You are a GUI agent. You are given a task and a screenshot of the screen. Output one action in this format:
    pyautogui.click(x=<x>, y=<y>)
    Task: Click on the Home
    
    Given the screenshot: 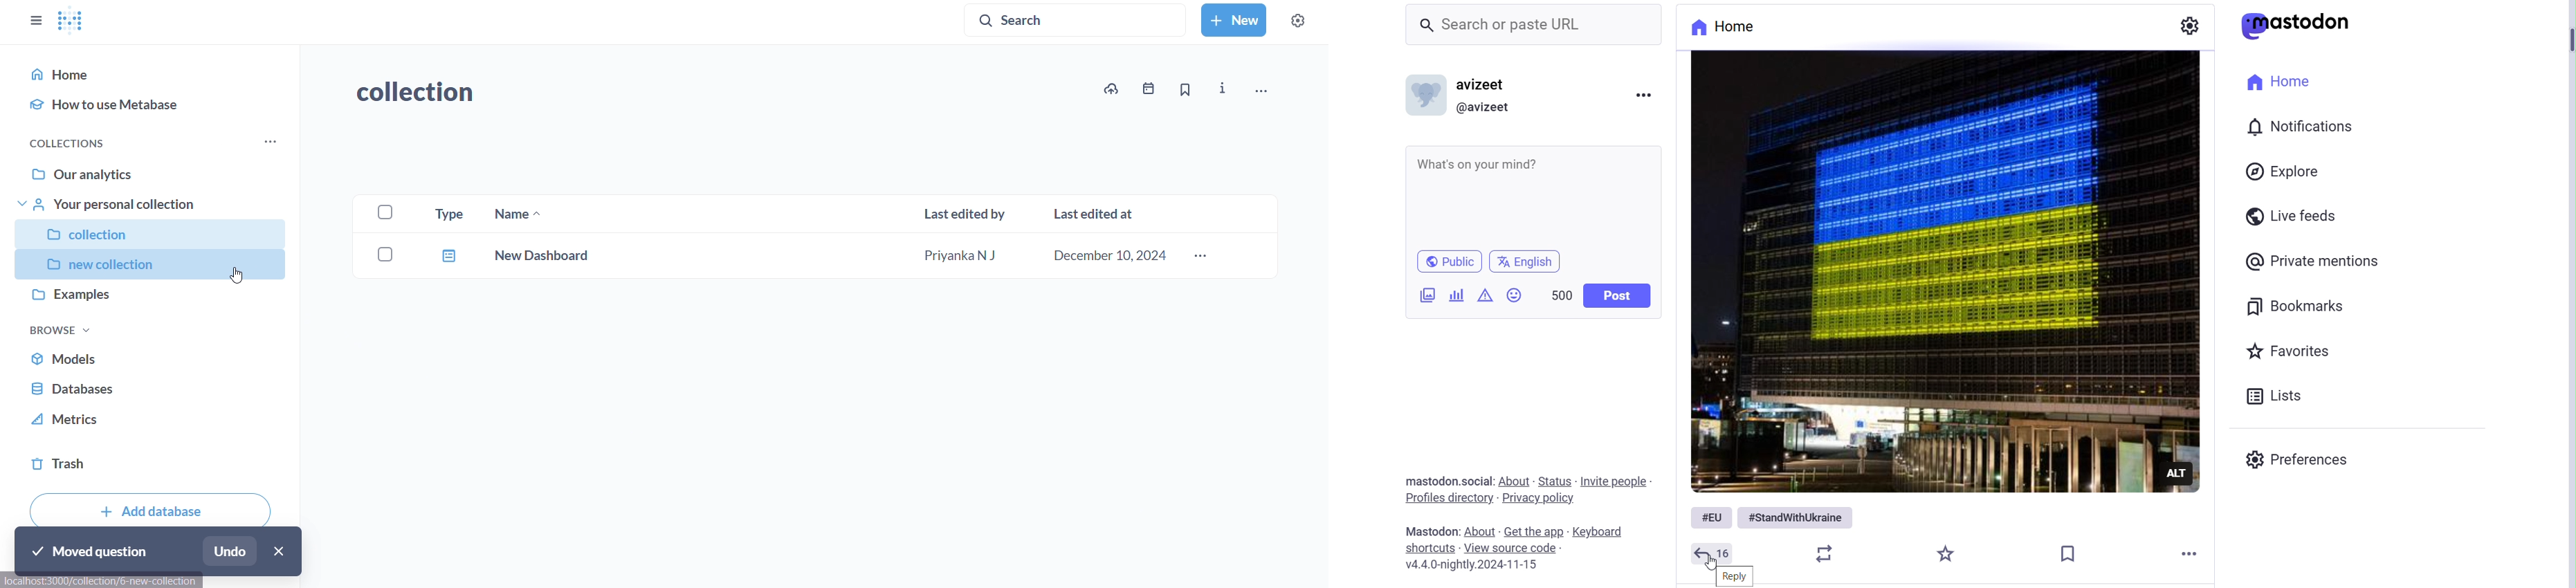 What is the action you would take?
    pyautogui.click(x=2283, y=83)
    